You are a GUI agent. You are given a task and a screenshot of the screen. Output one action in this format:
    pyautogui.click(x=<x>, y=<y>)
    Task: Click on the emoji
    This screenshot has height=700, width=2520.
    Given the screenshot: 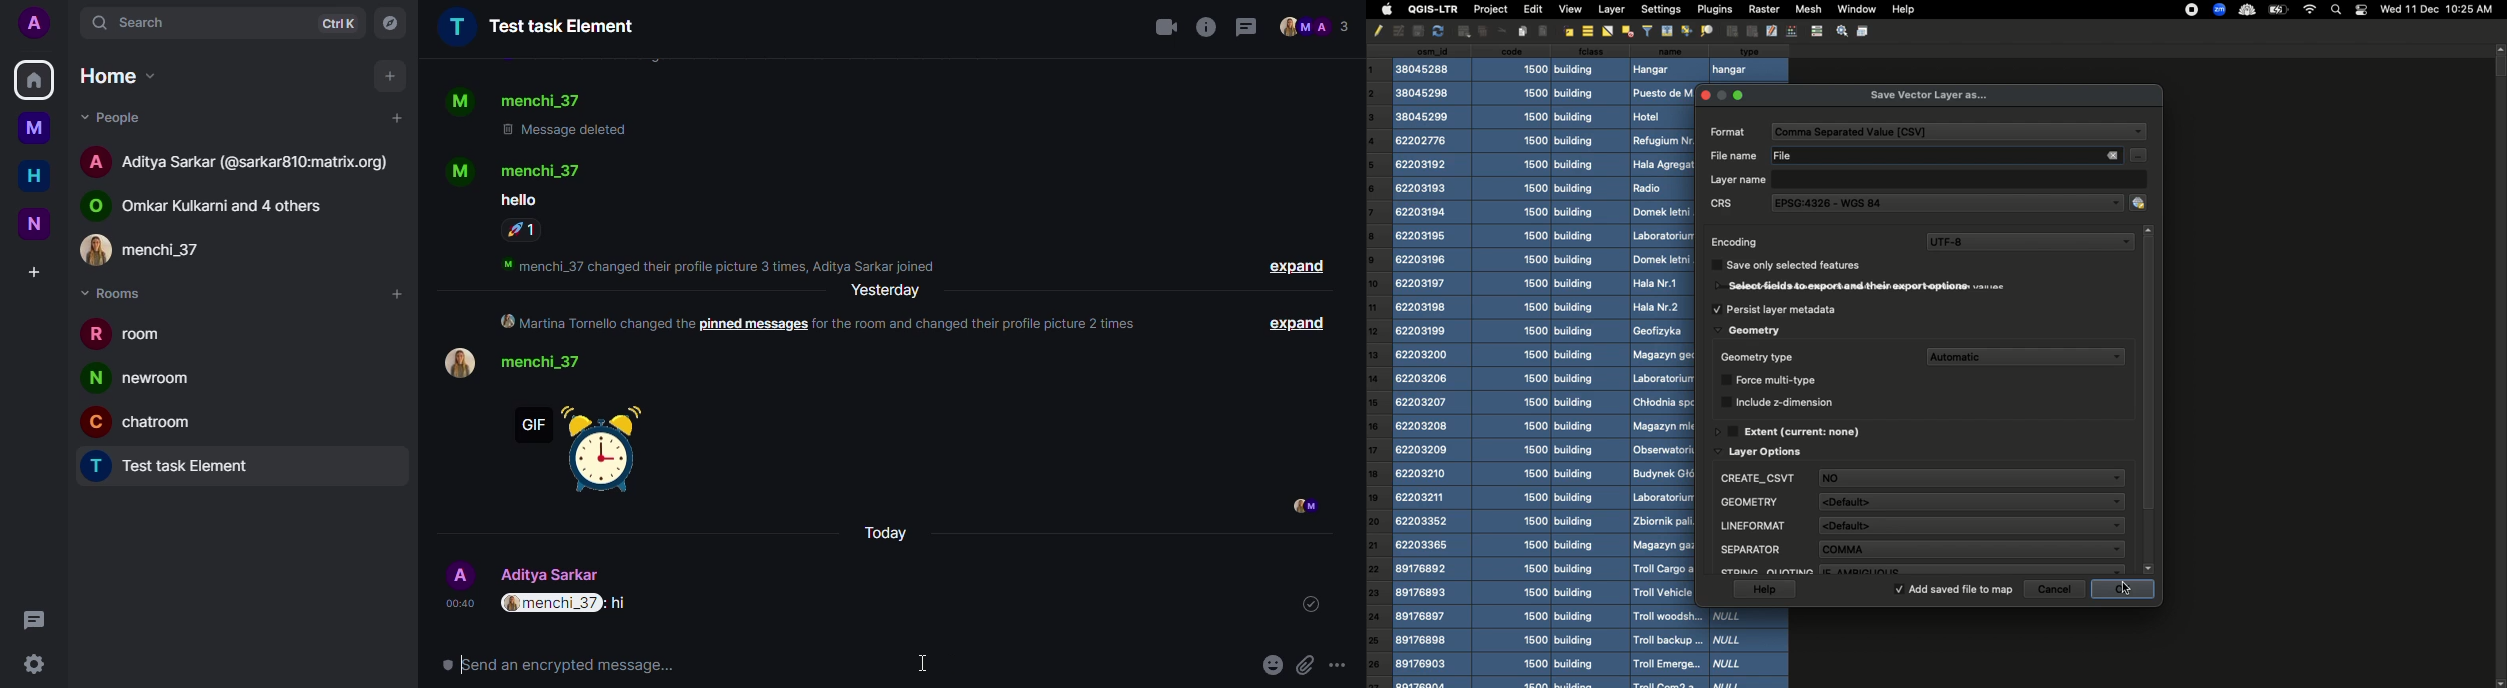 What is the action you would take?
    pyautogui.click(x=1273, y=663)
    